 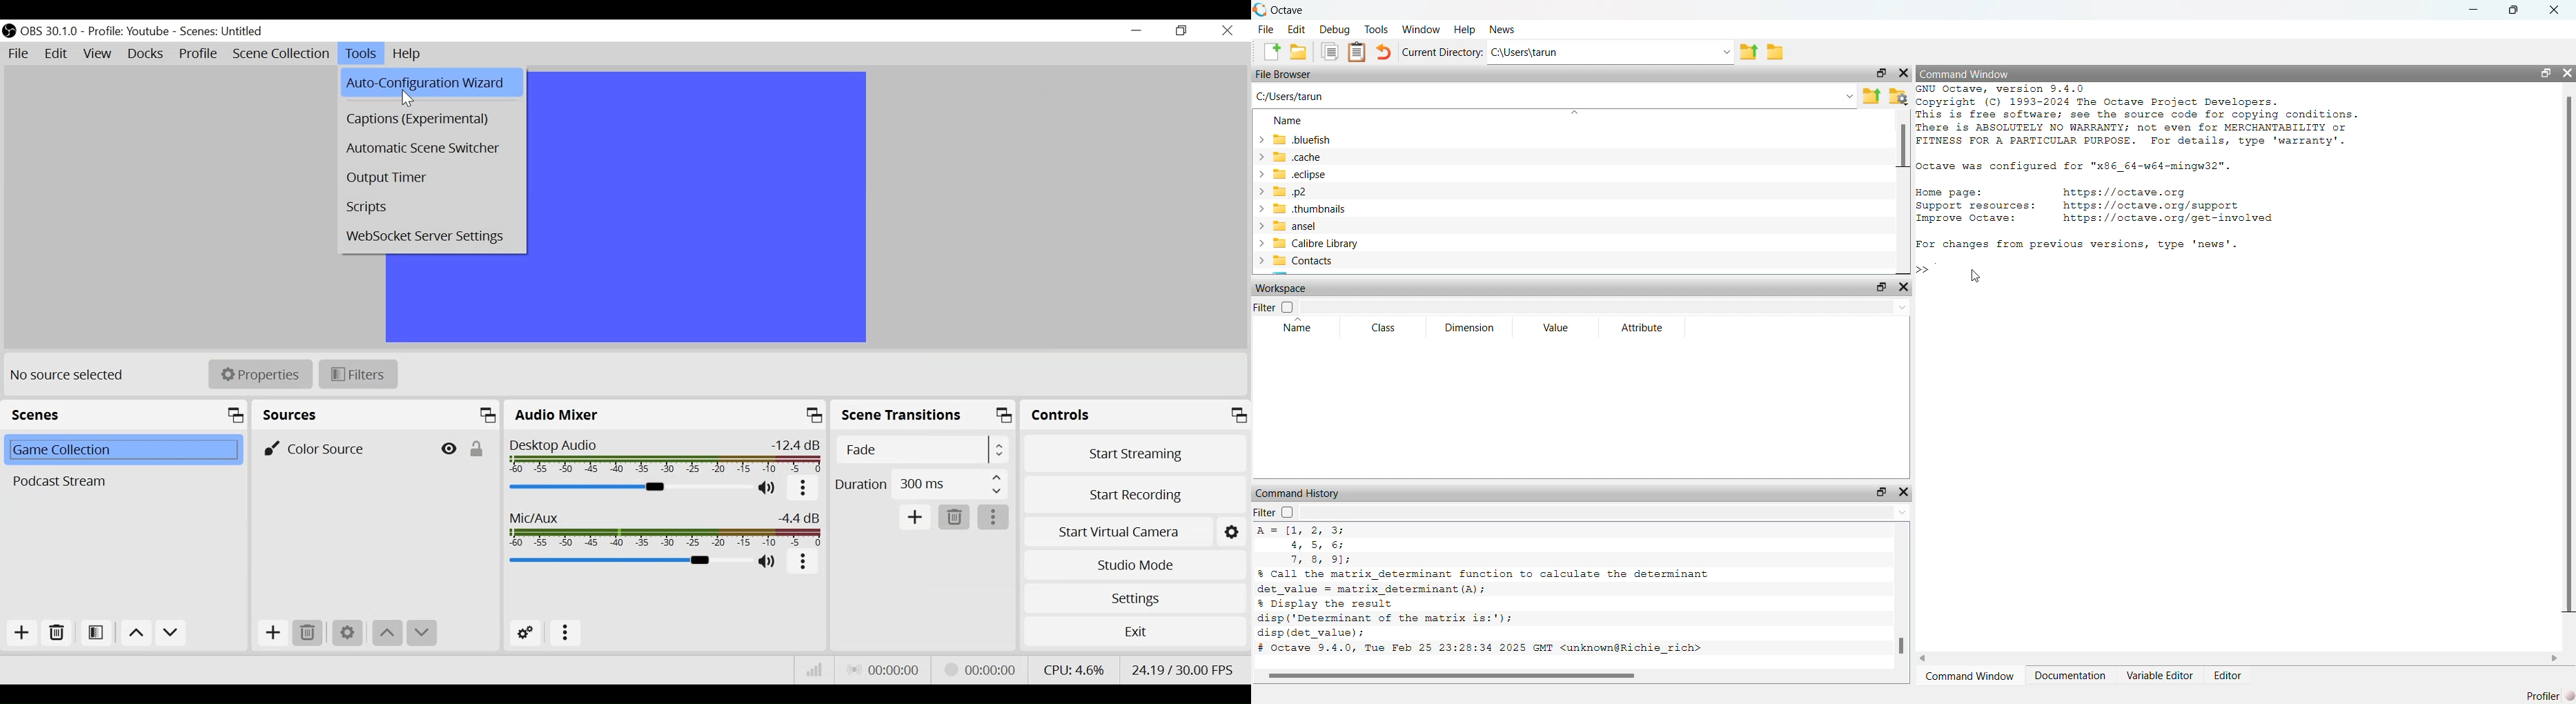 I want to click on scene, so click(x=222, y=32).